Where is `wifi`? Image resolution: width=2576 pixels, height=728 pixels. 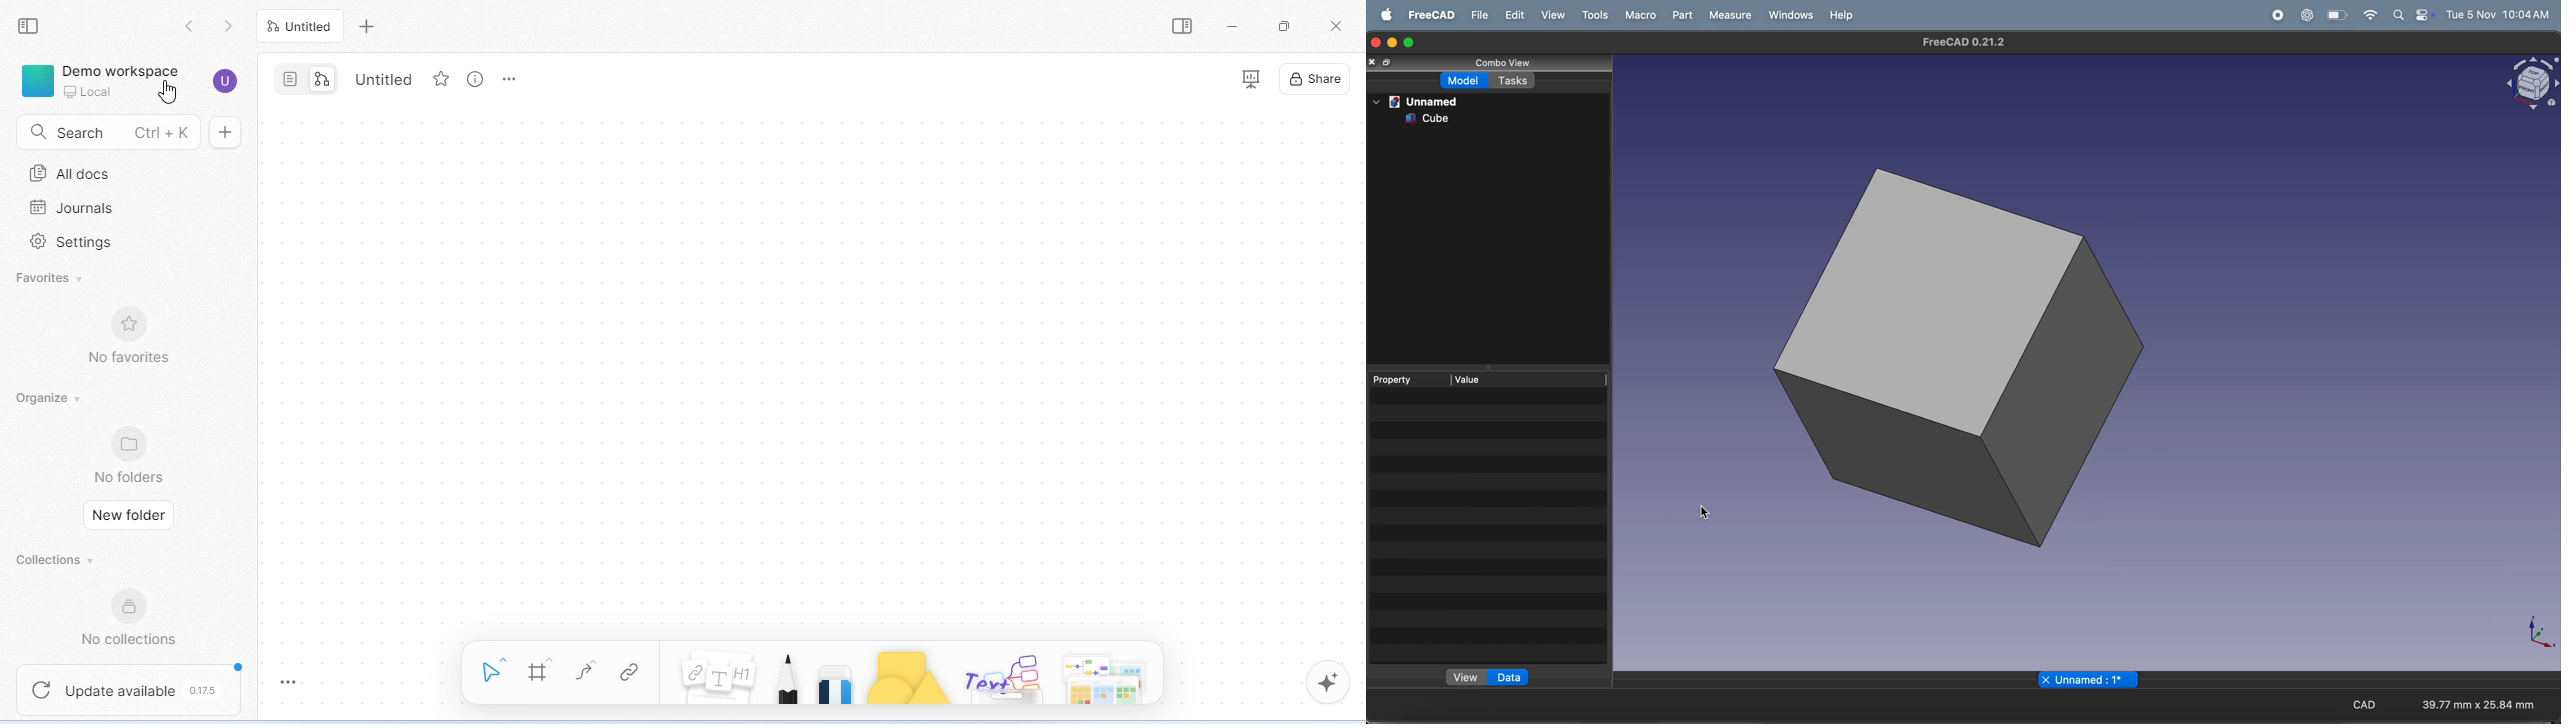
wifi is located at coordinates (2337, 13).